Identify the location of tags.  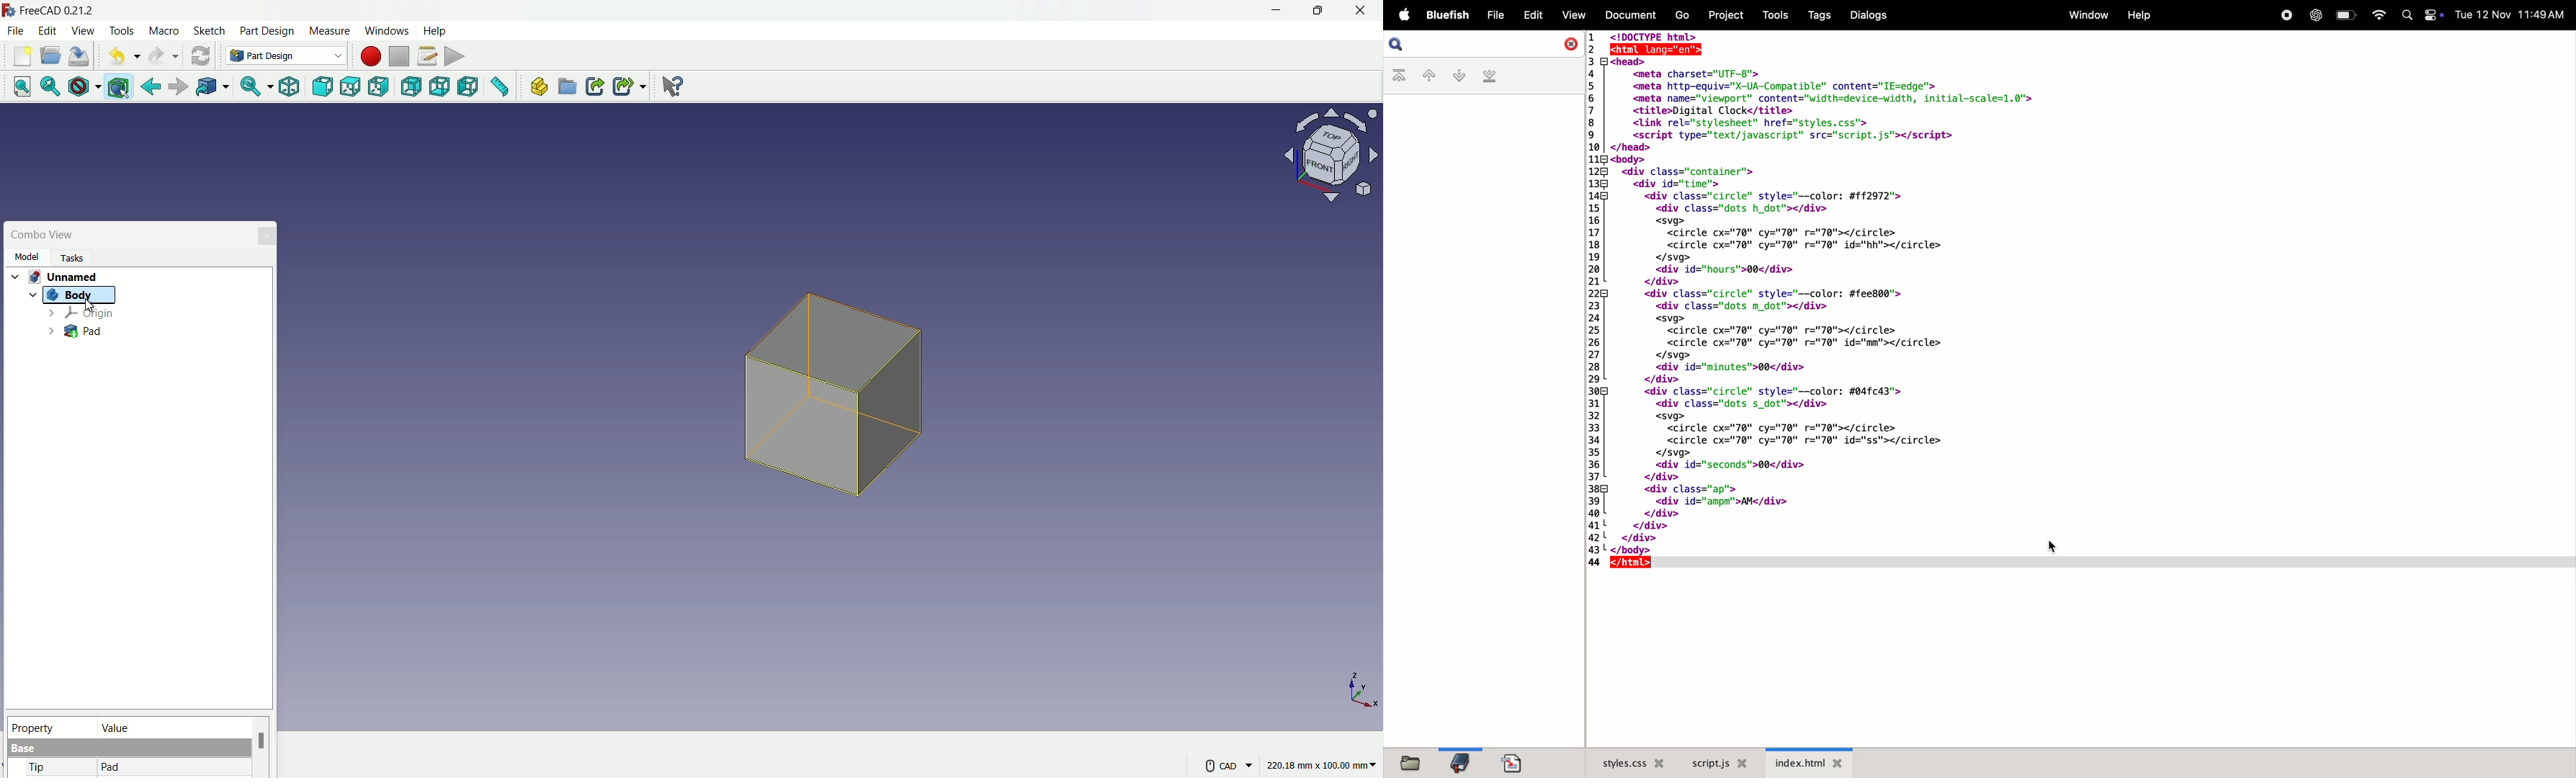
(1822, 15).